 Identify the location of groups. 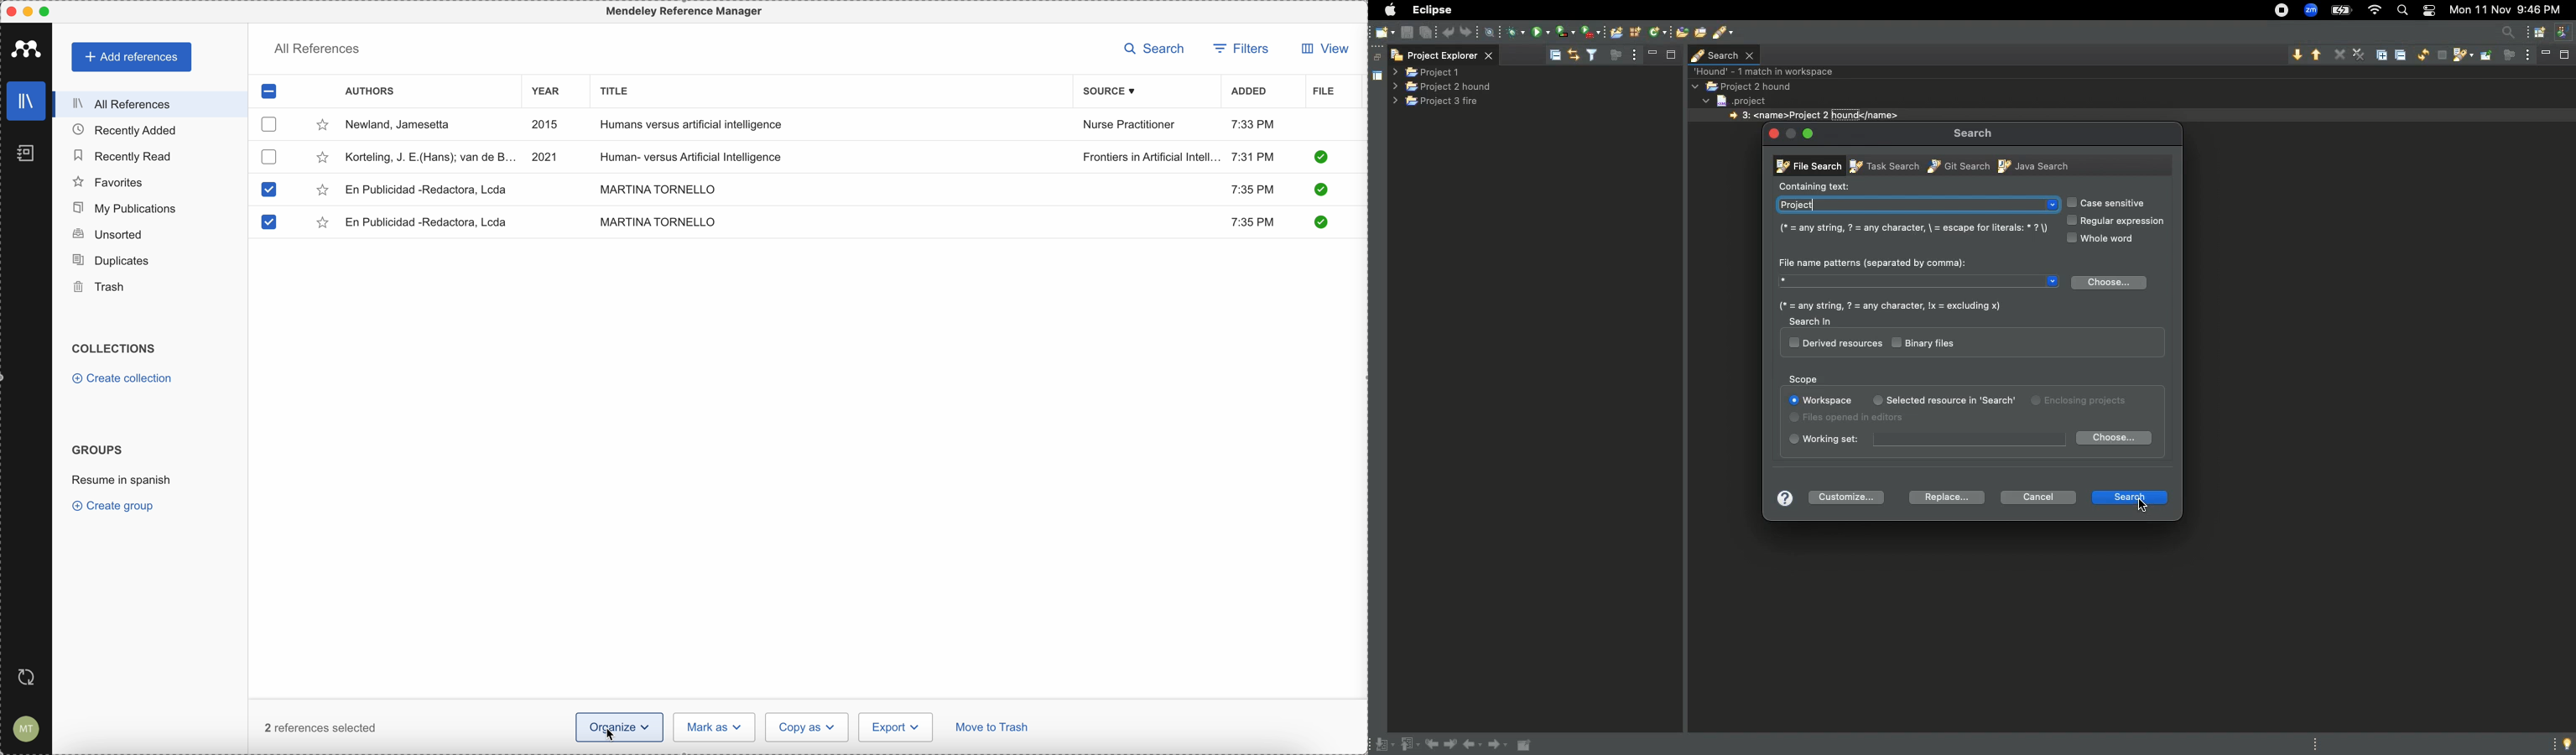
(97, 448).